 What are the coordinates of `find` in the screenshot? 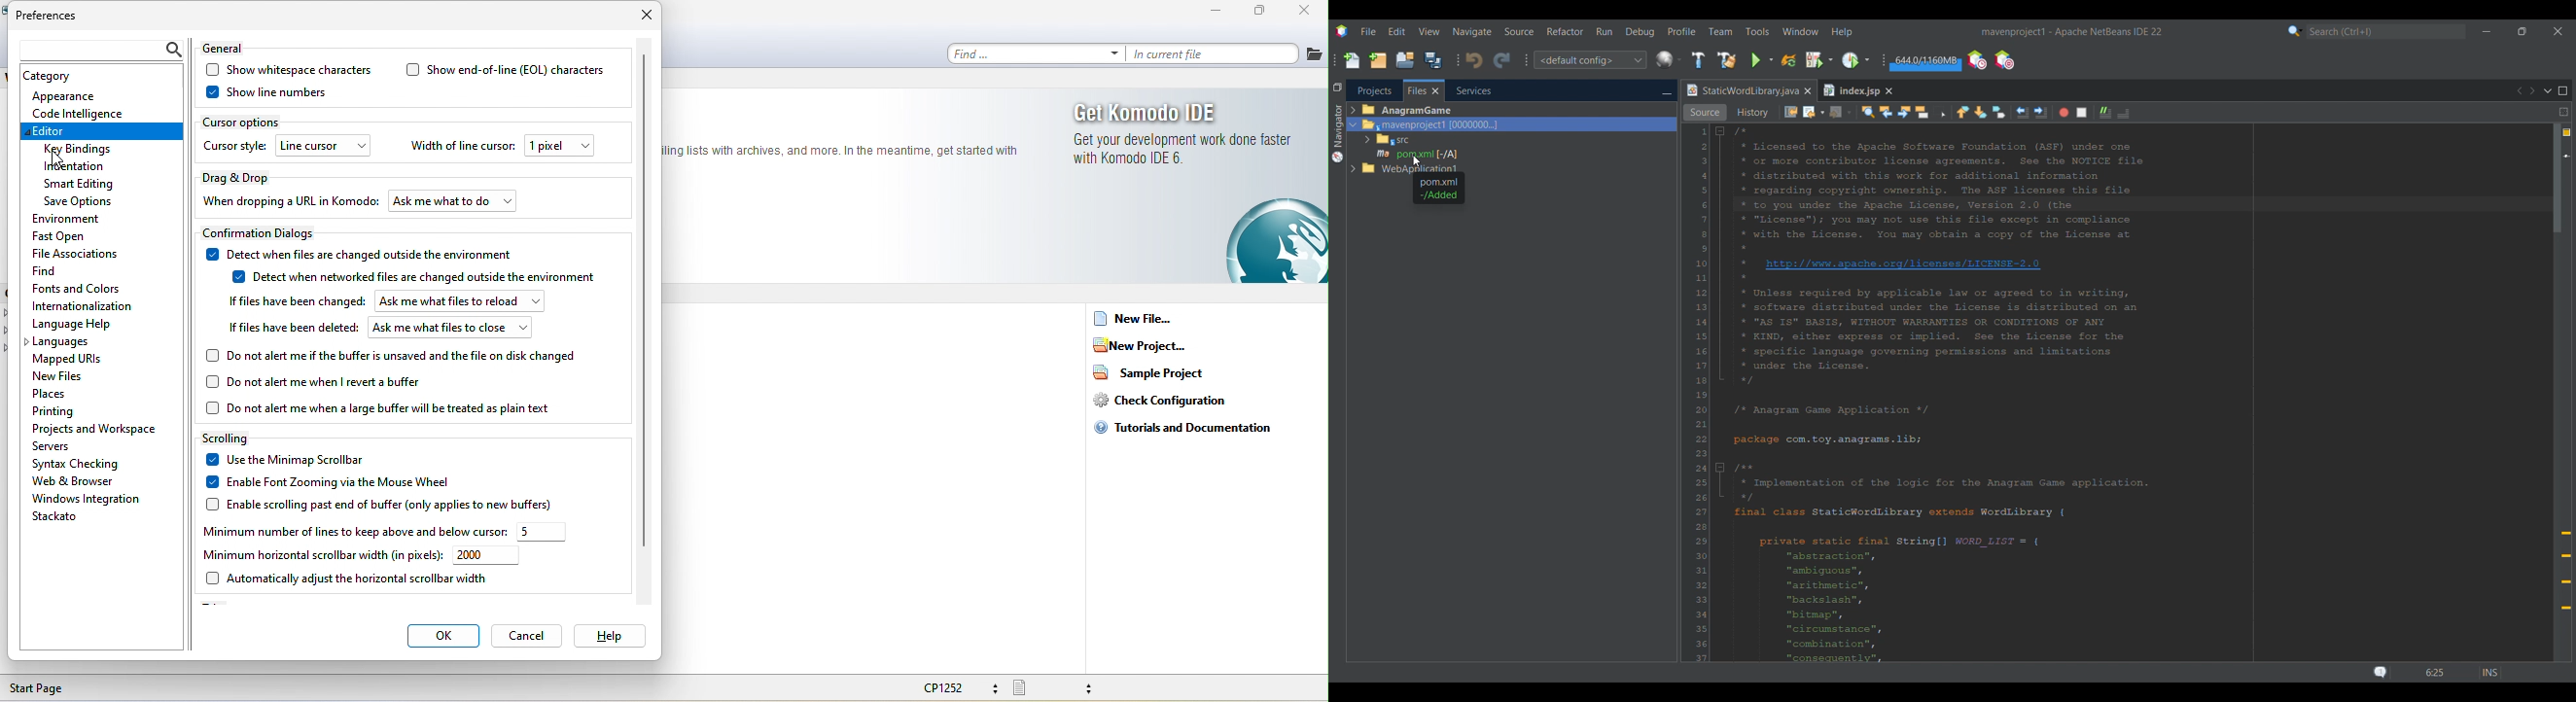 It's located at (47, 269).